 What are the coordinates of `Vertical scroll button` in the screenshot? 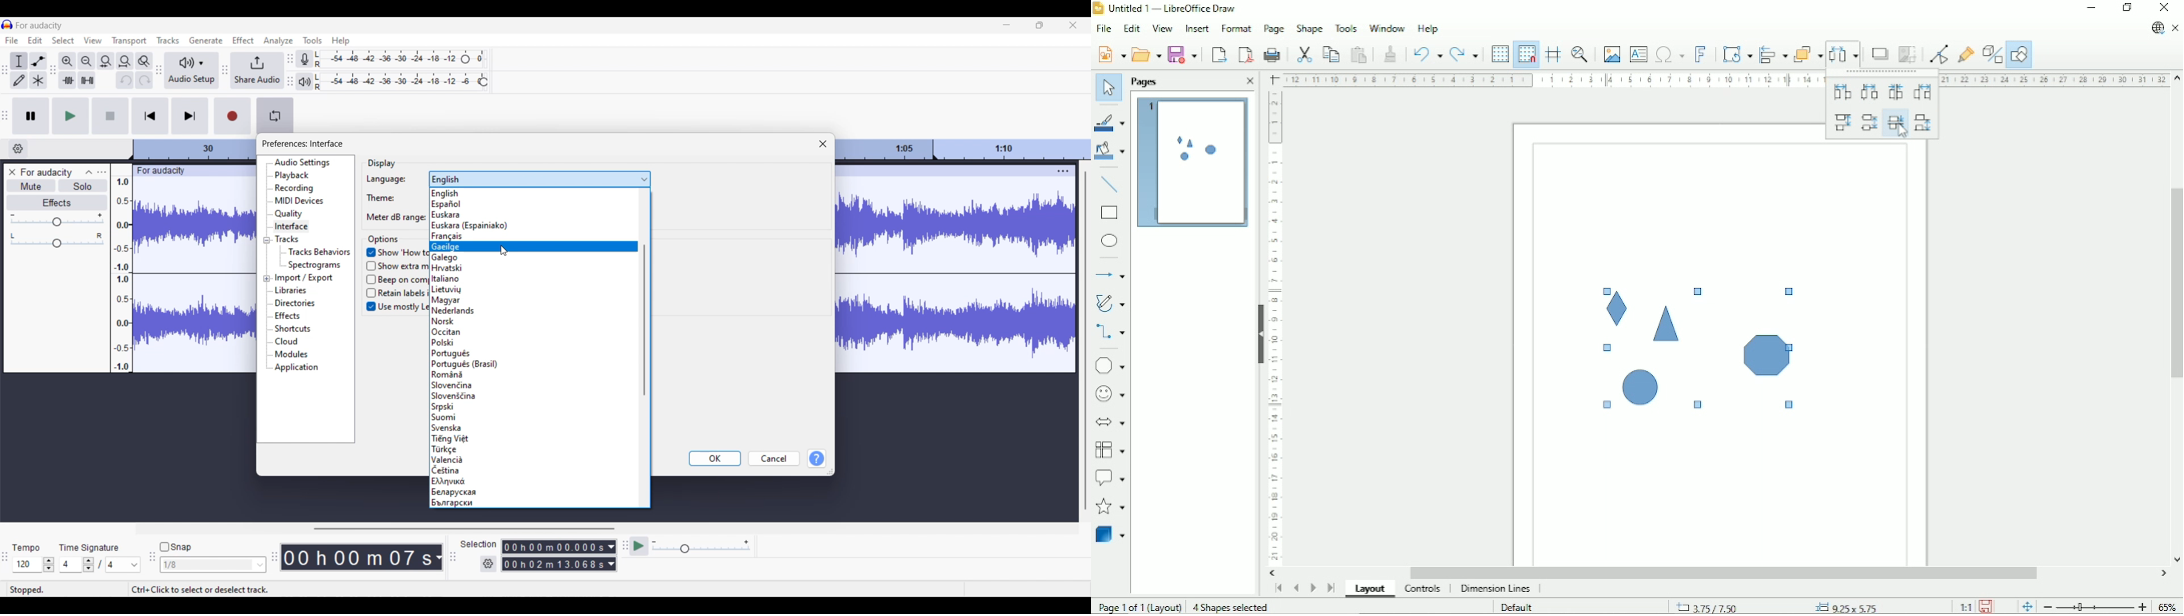 It's located at (2176, 79).